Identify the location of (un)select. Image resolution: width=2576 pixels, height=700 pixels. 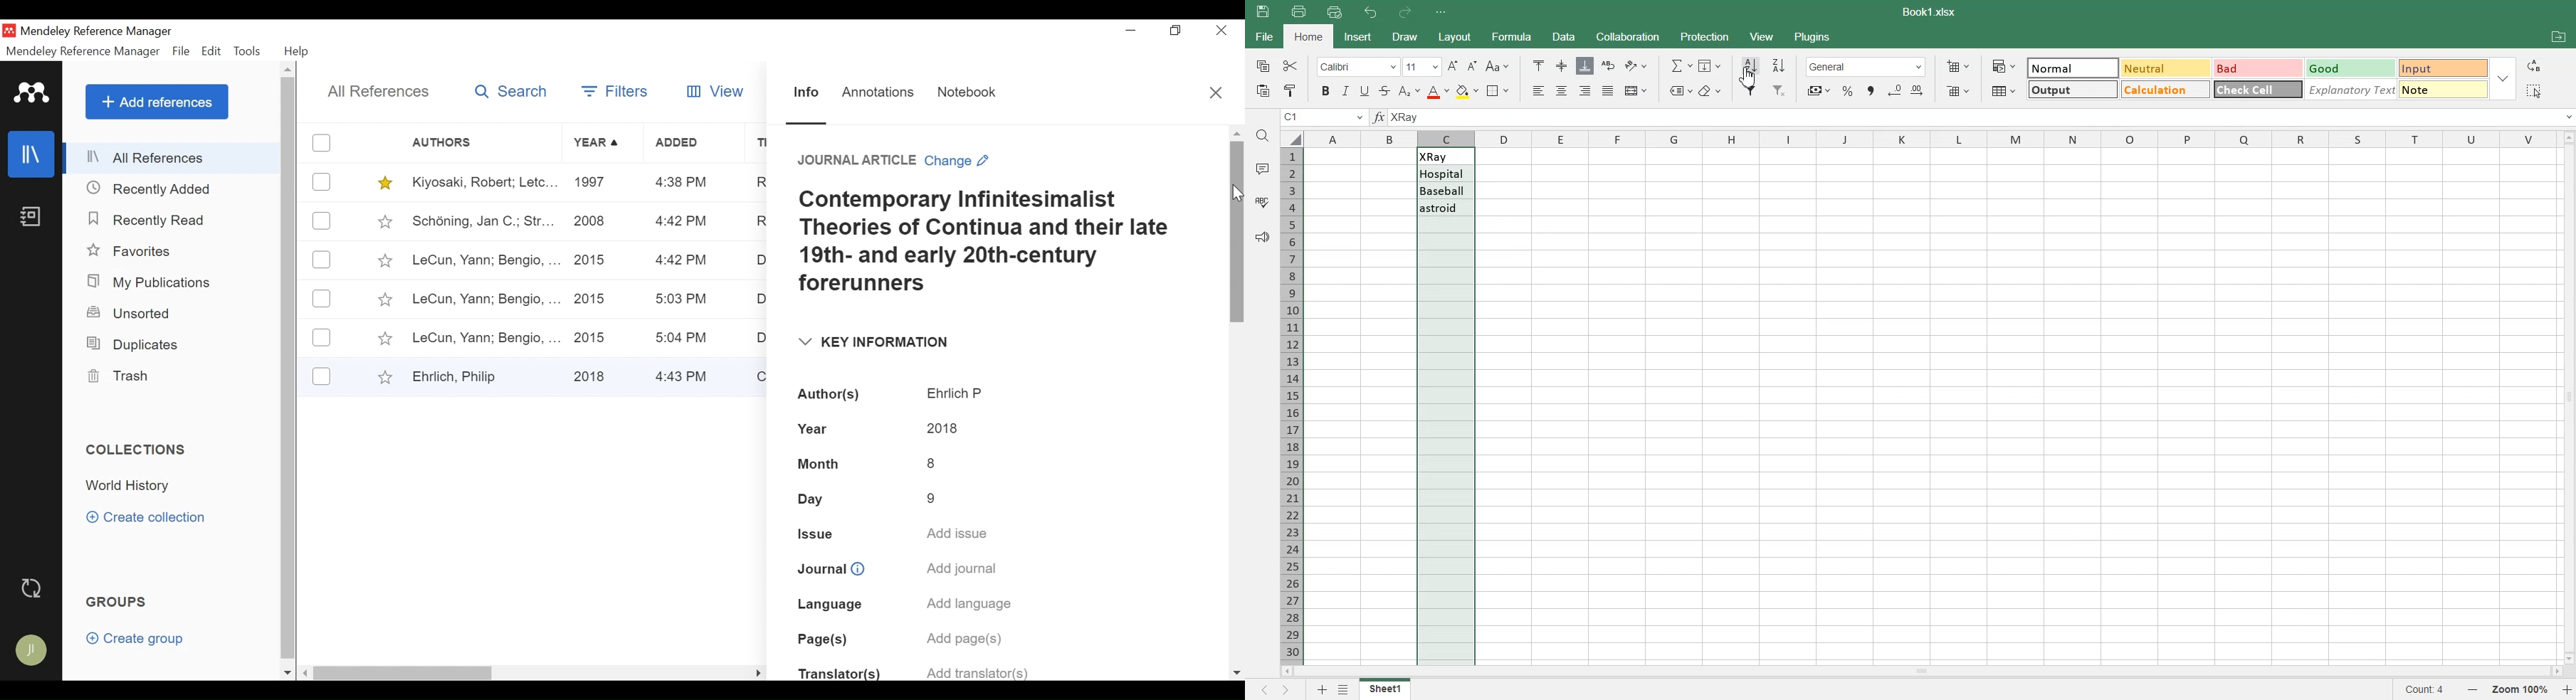
(324, 143).